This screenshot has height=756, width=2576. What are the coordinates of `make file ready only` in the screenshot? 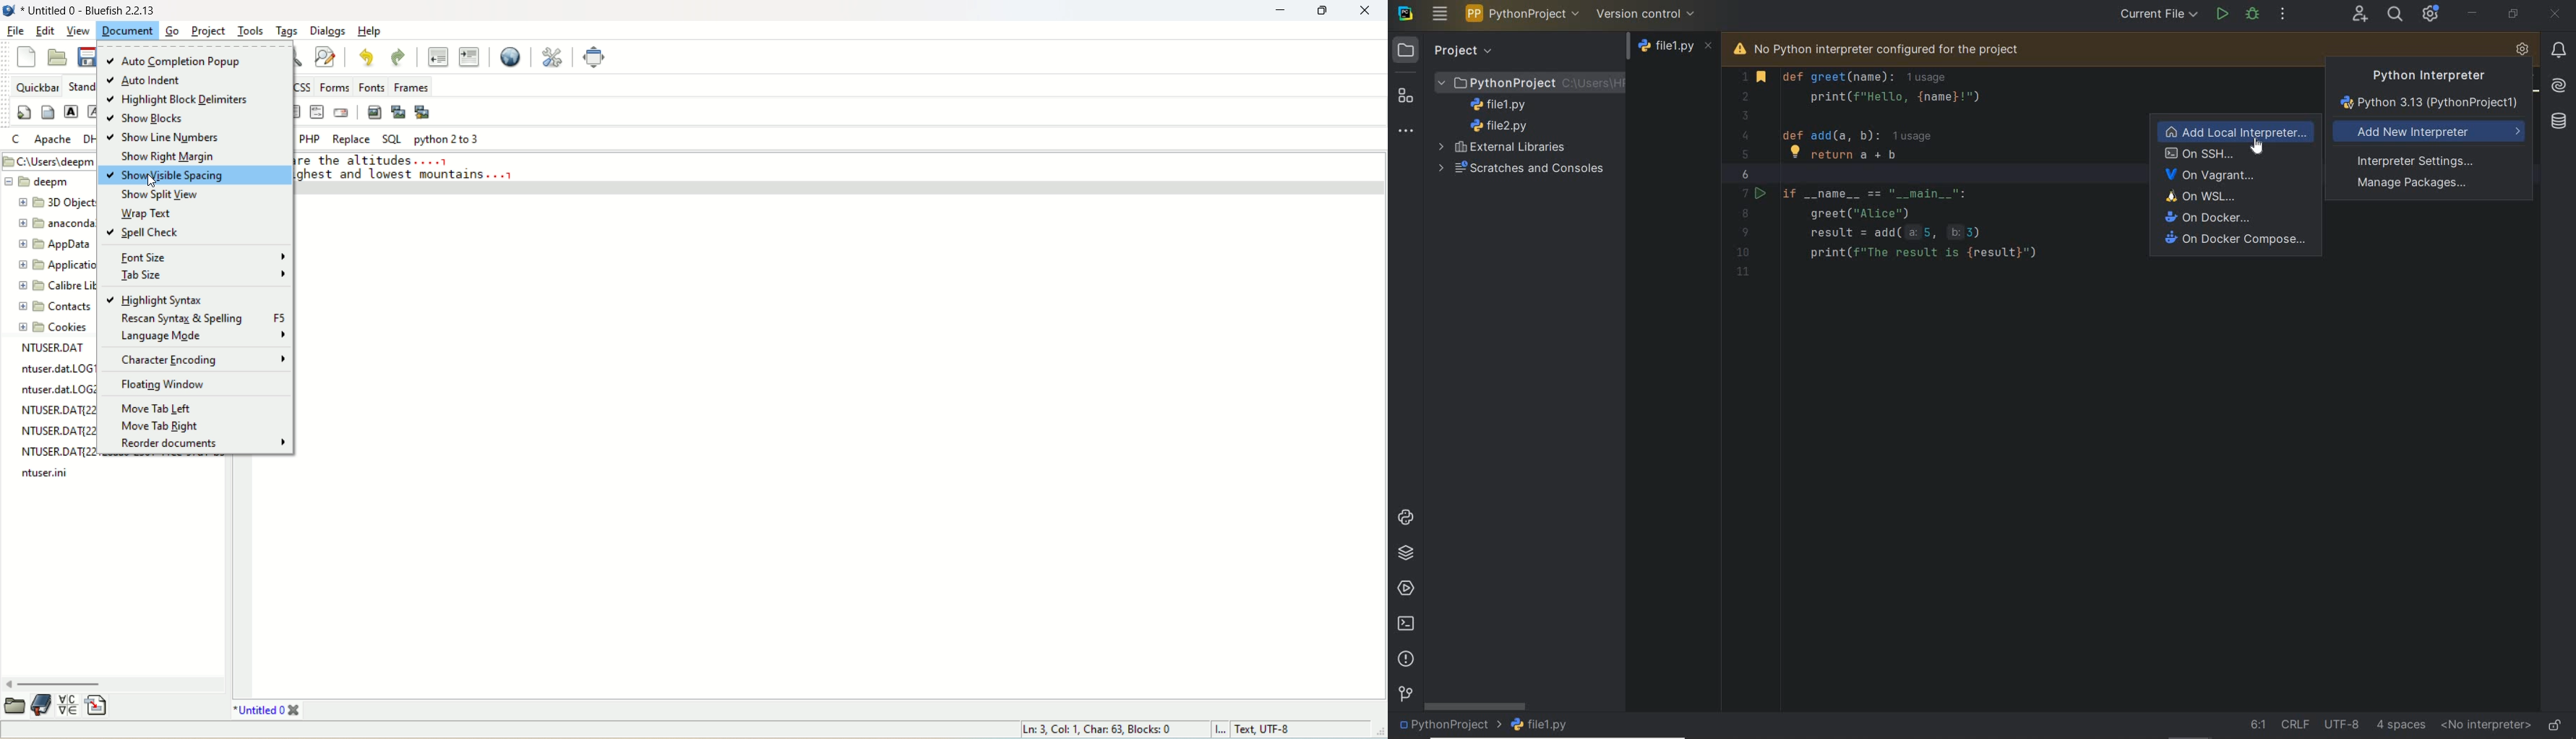 It's located at (2555, 724).